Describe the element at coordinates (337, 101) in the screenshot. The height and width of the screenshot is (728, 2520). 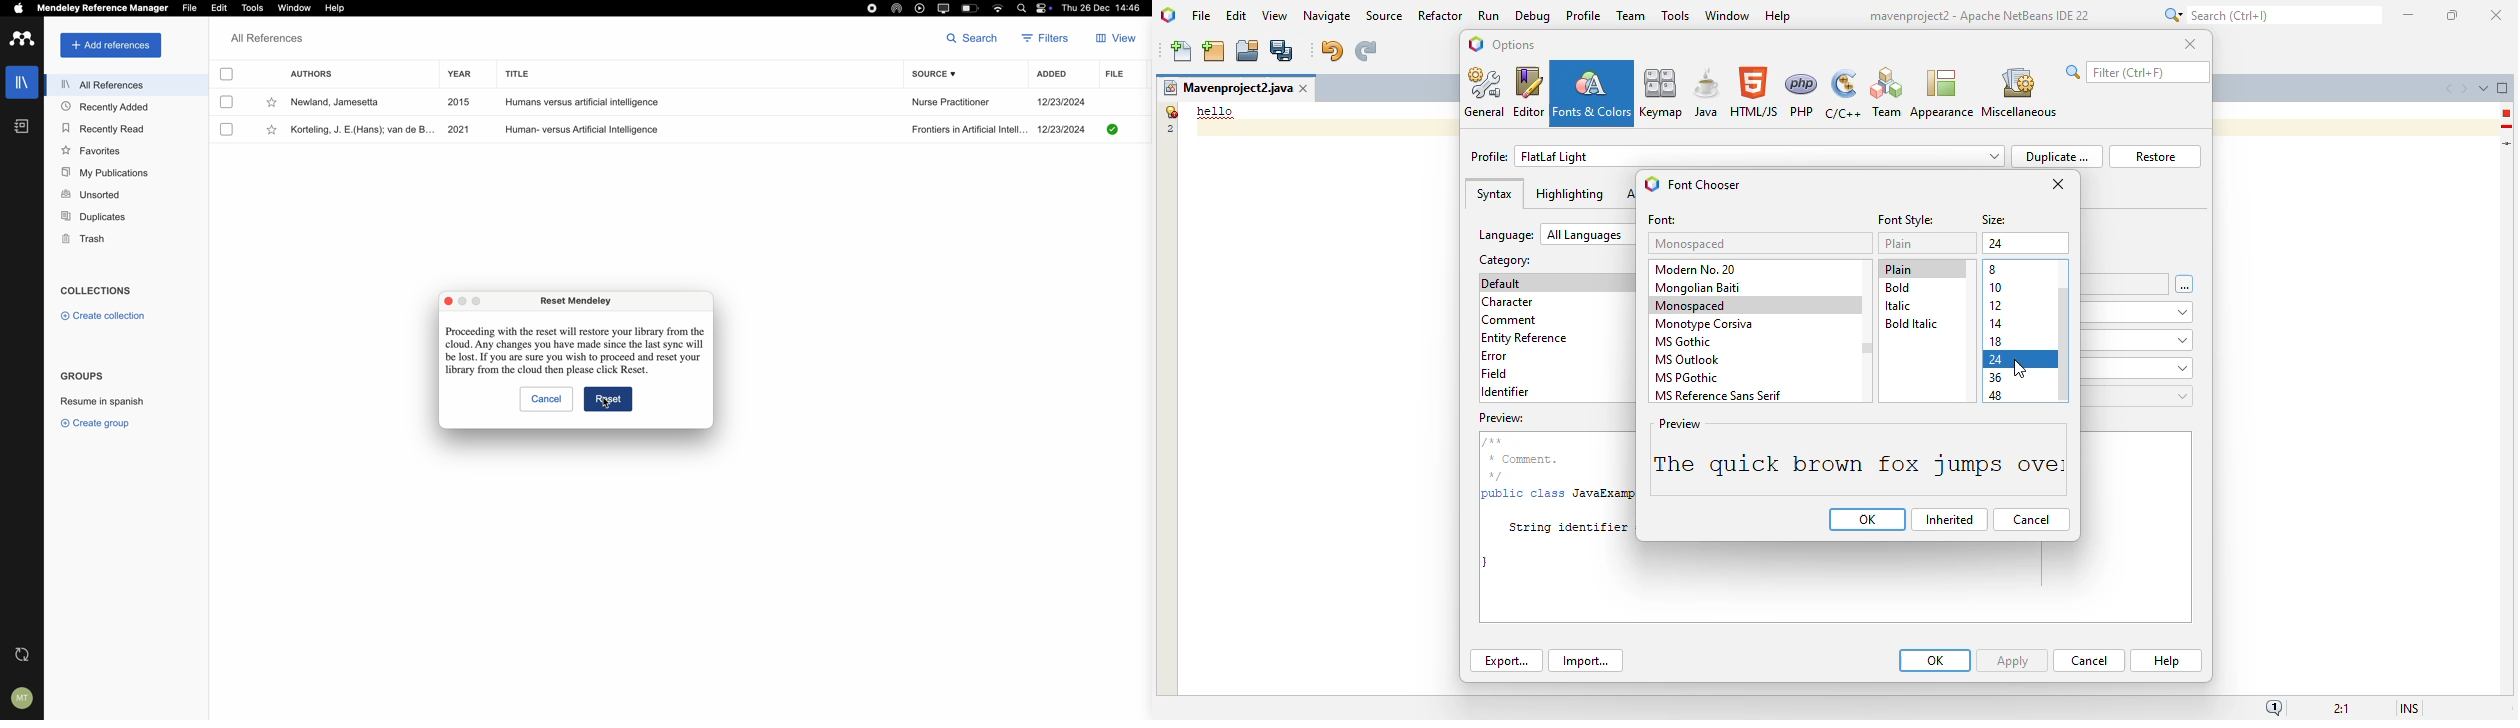
I see `Newland, Jamesetta` at that location.